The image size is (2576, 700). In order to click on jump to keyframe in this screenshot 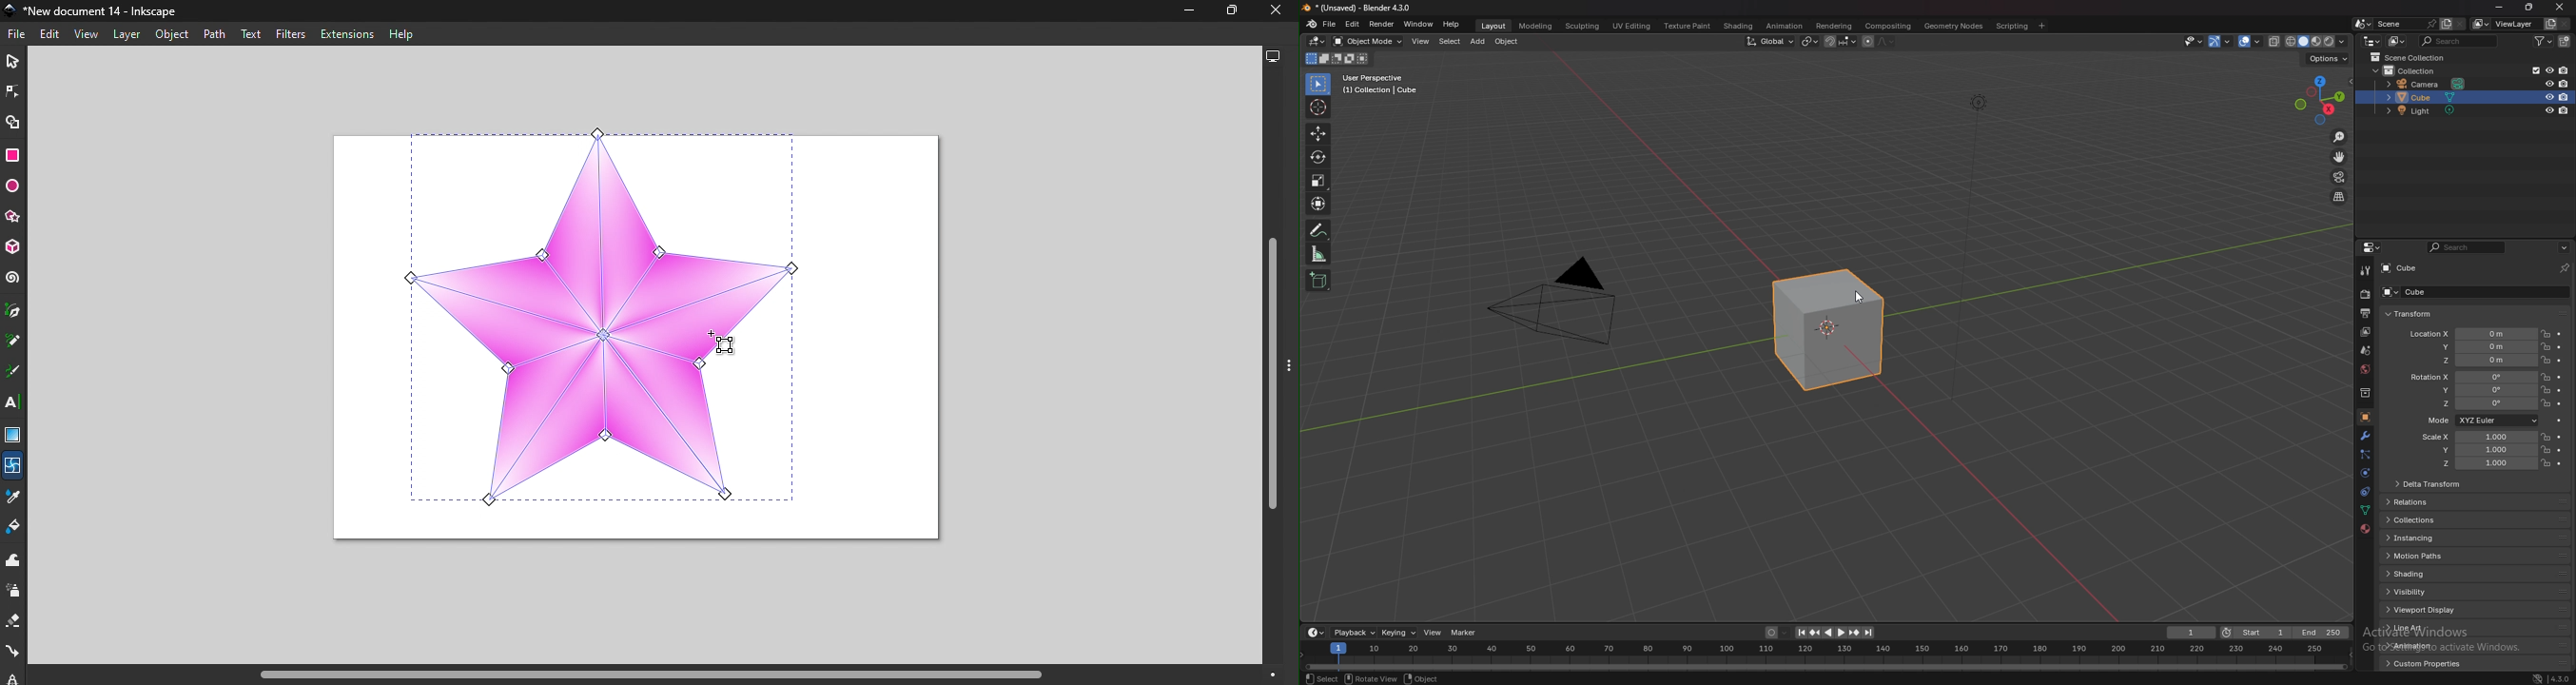, I will do `click(1815, 632)`.